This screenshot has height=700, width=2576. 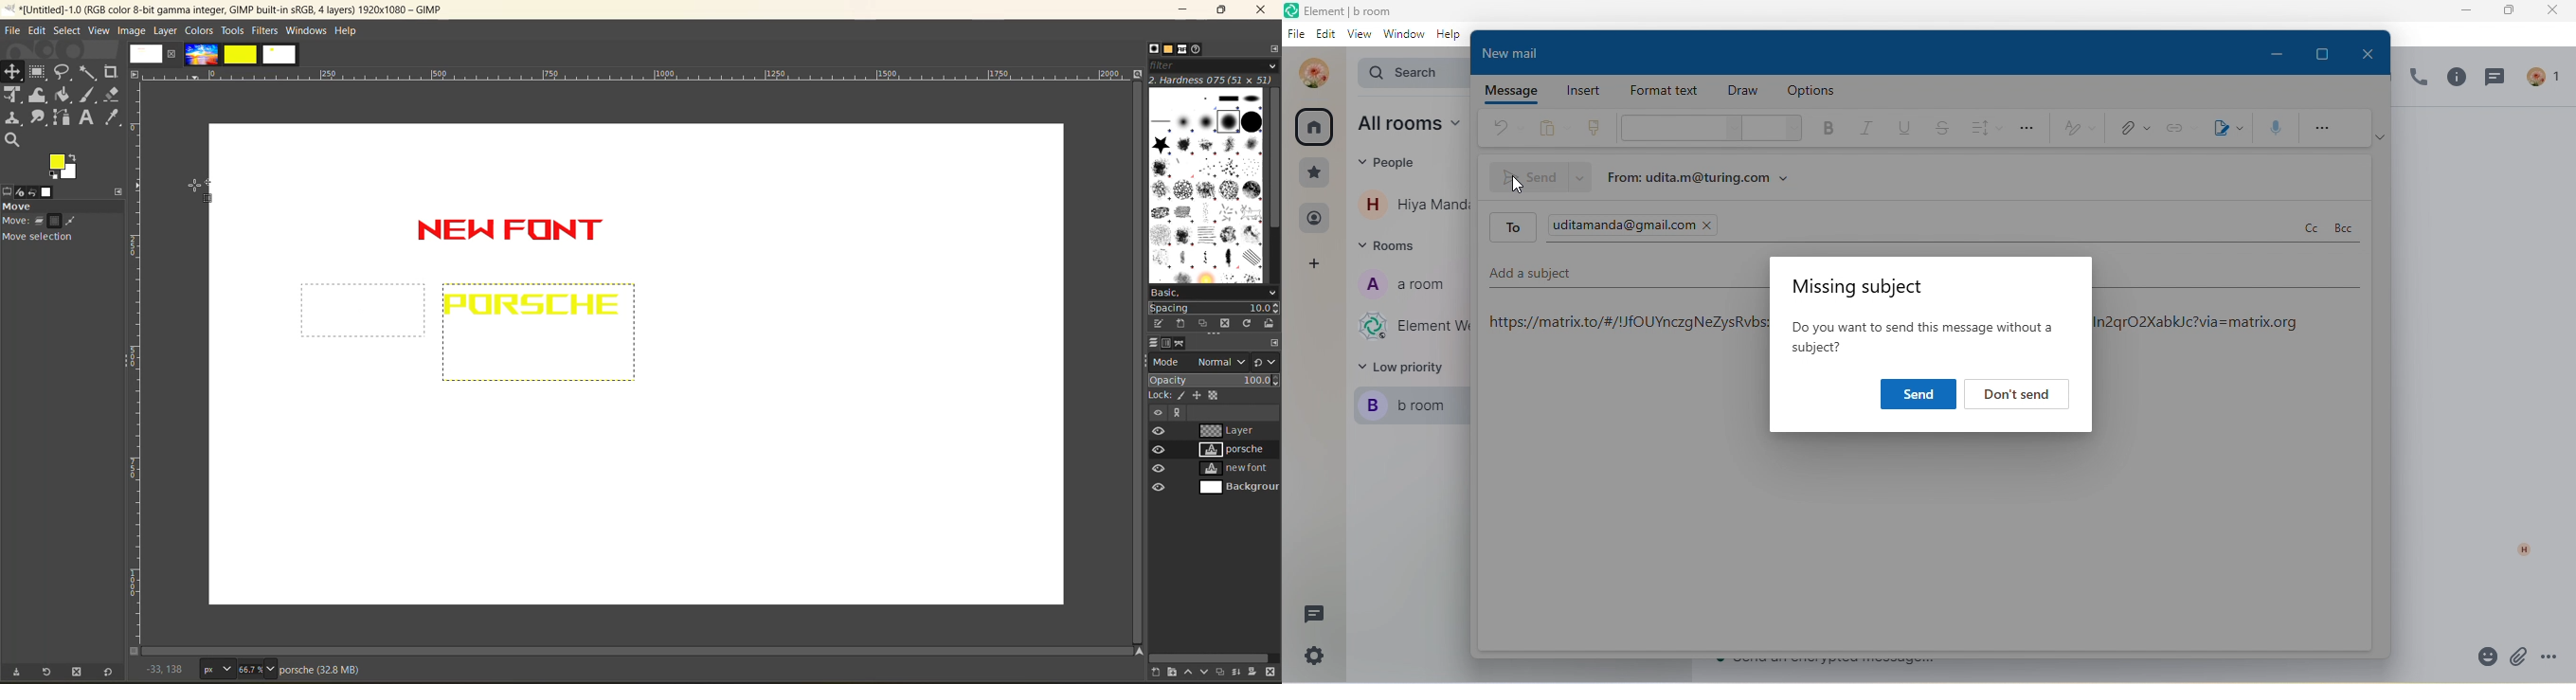 What do you see at coordinates (1309, 73) in the screenshot?
I see `udita mandal` at bounding box center [1309, 73].